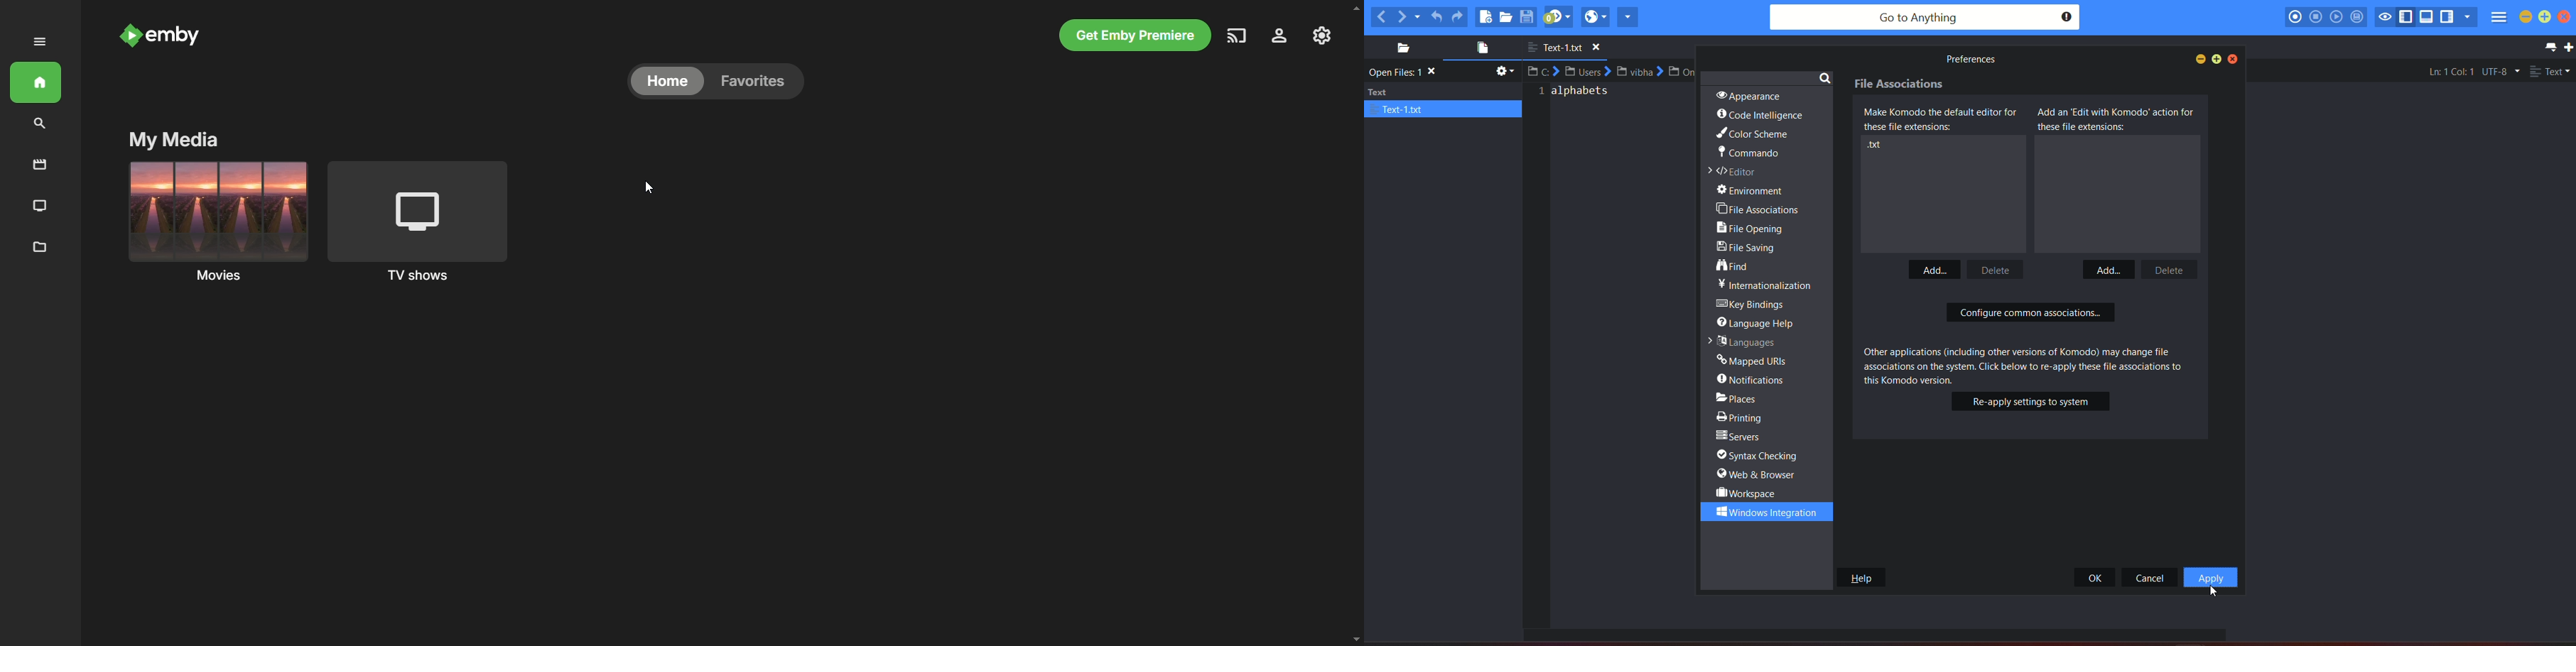 The height and width of the screenshot is (672, 2576). Describe the element at coordinates (1757, 191) in the screenshot. I see `environment` at that location.